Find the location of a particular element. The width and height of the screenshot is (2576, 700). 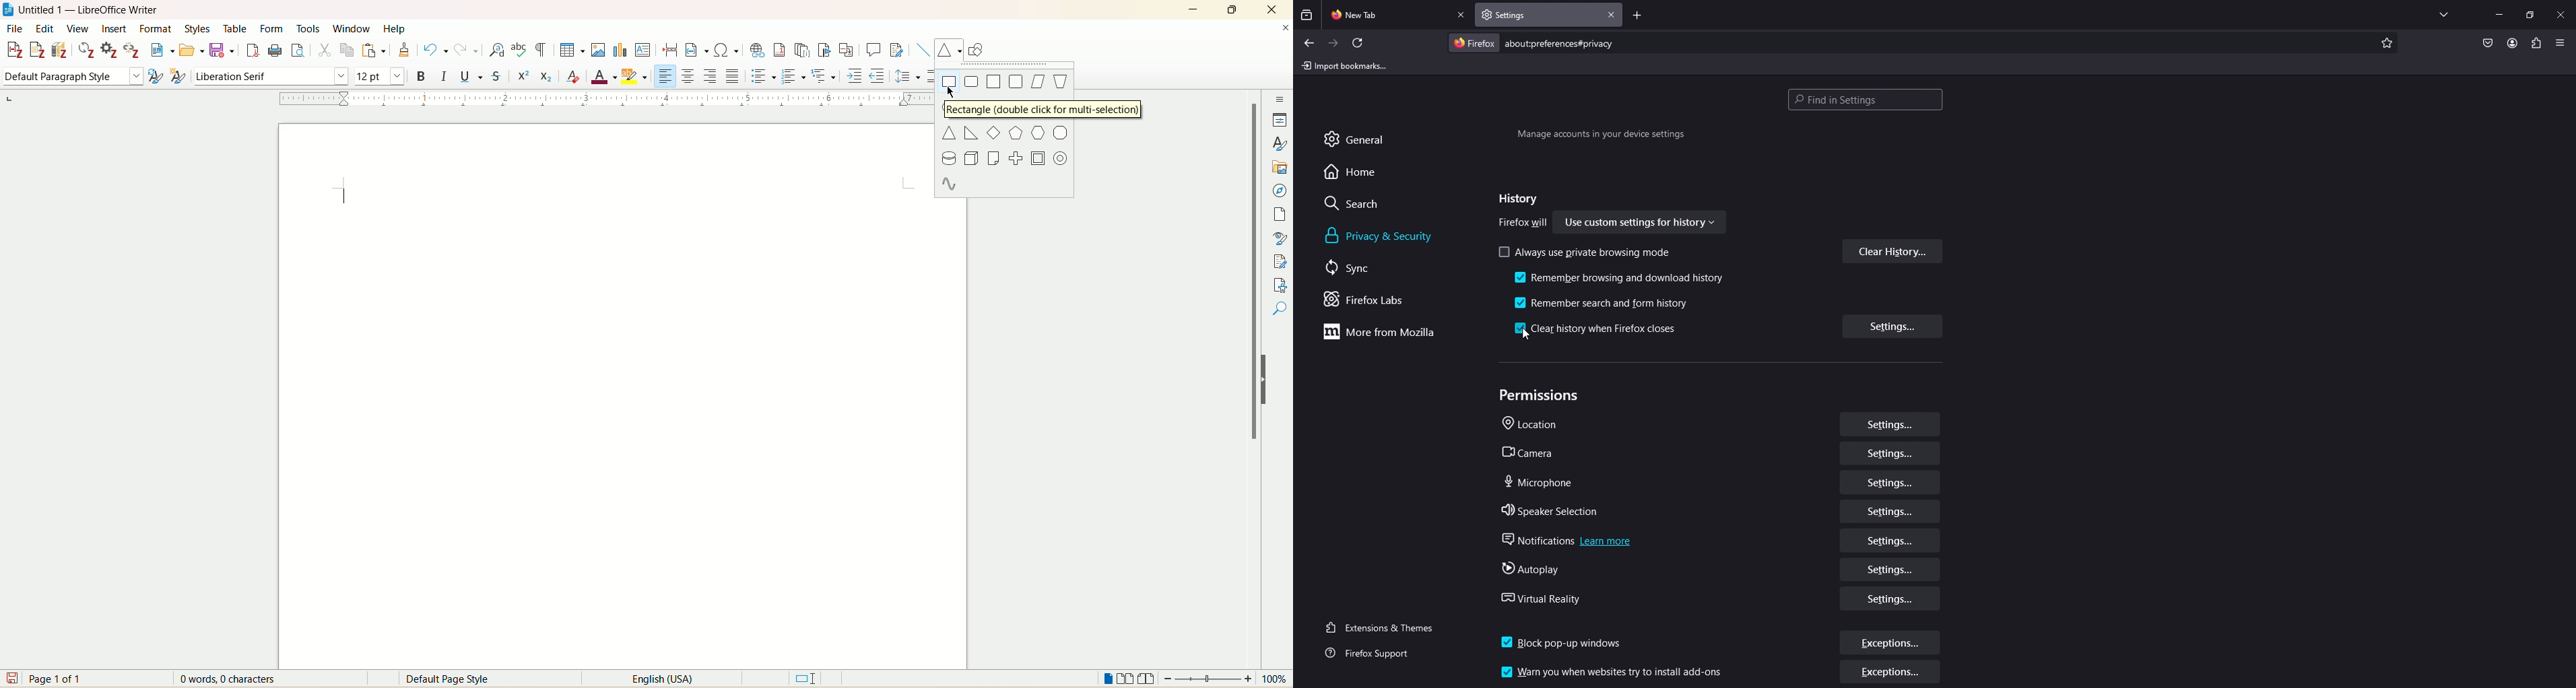

undo is located at coordinates (436, 50).